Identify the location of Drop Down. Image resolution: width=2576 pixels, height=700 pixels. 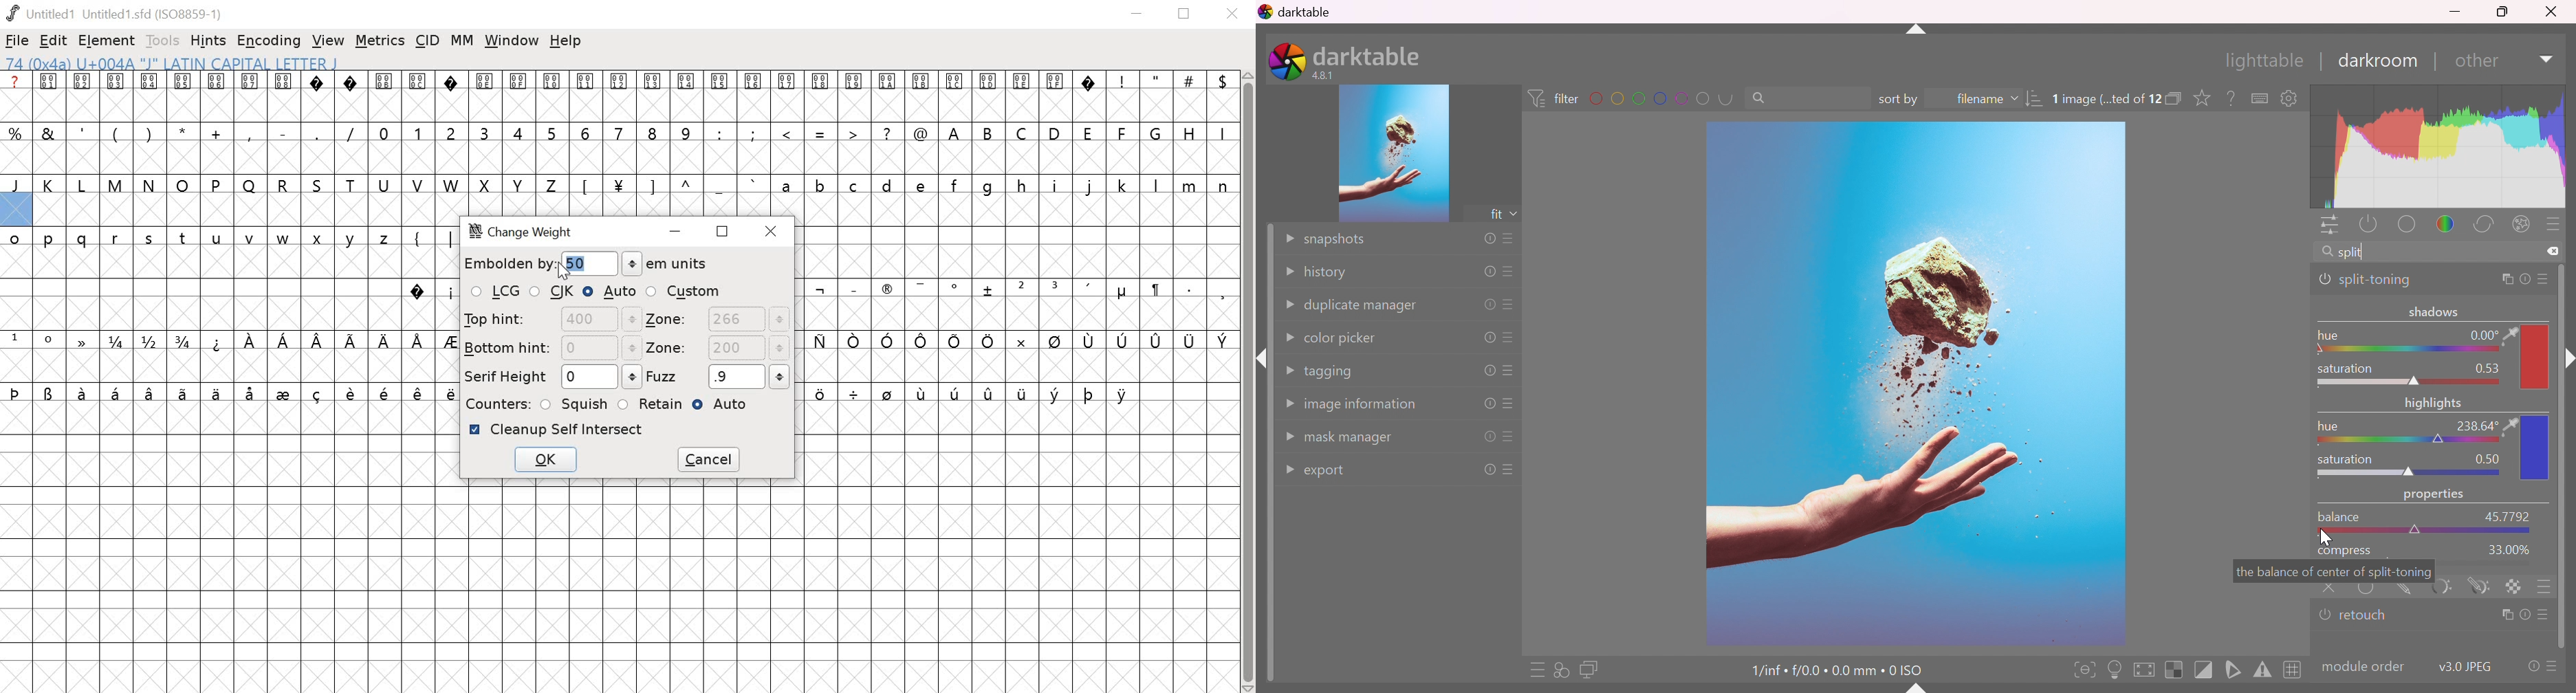
(1291, 403).